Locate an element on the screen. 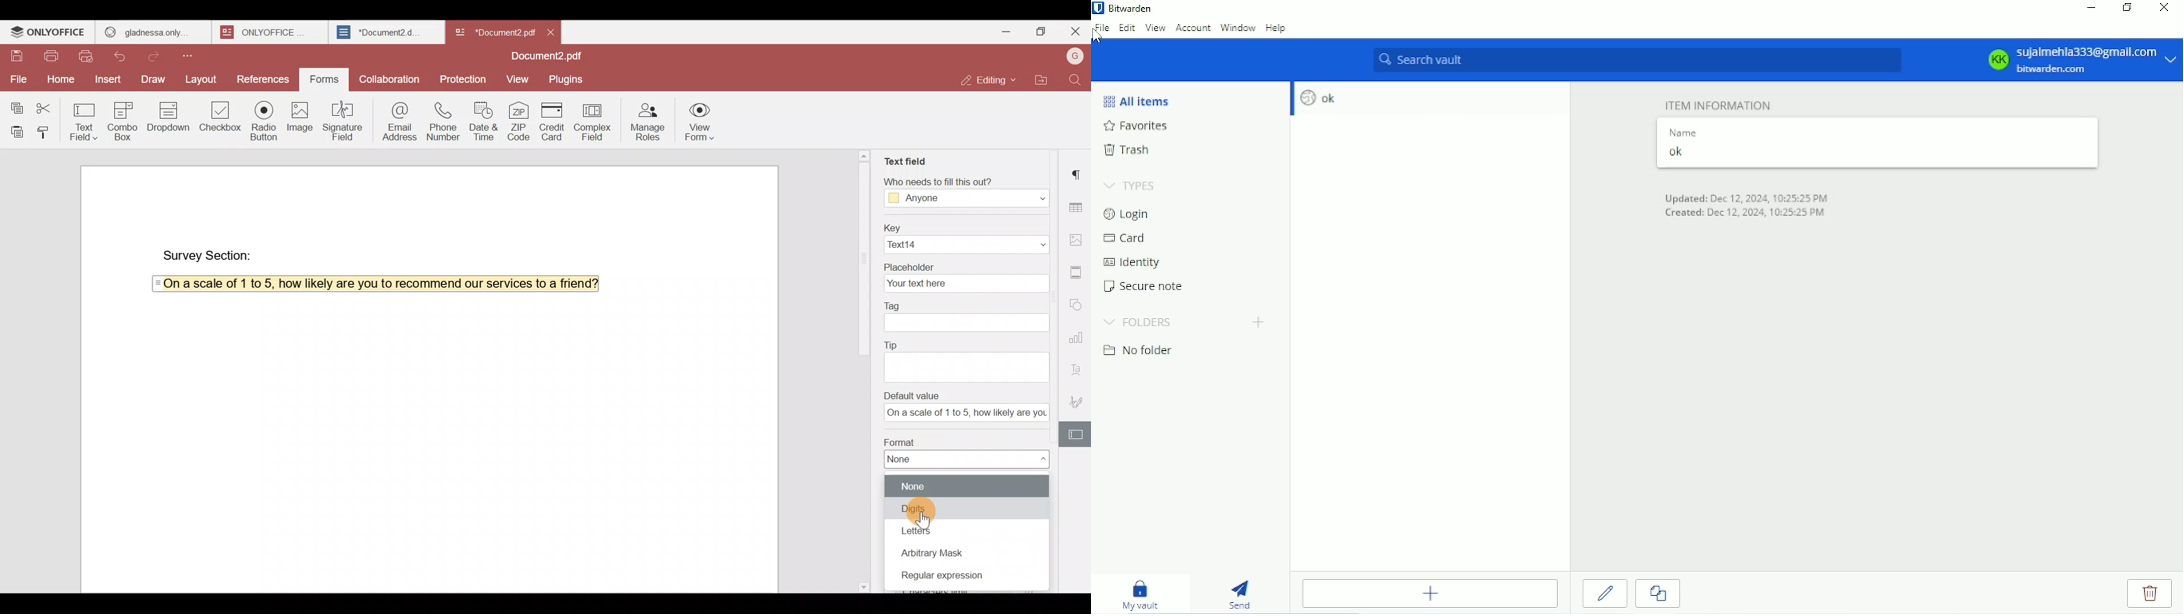 The height and width of the screenshot is (616, 2184). View is located at coordinates (1155, 27).